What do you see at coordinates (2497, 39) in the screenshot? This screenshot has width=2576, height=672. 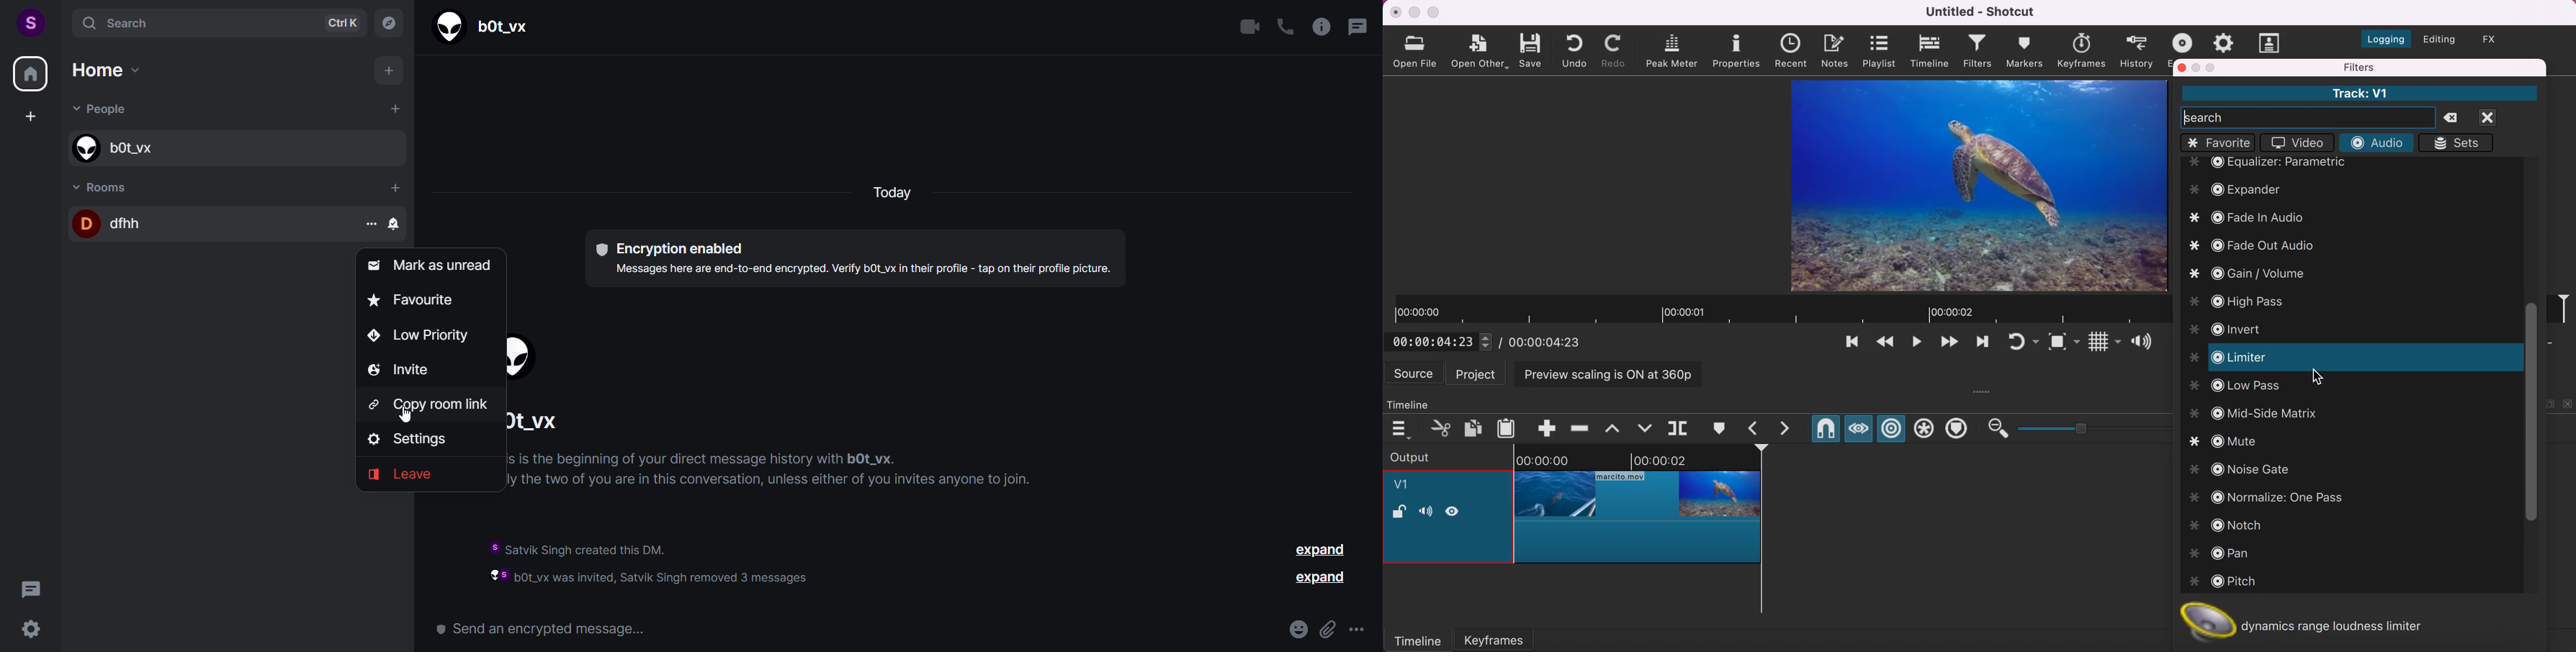 I see `switch to the effects layout` at bounding box center [2497, 39].